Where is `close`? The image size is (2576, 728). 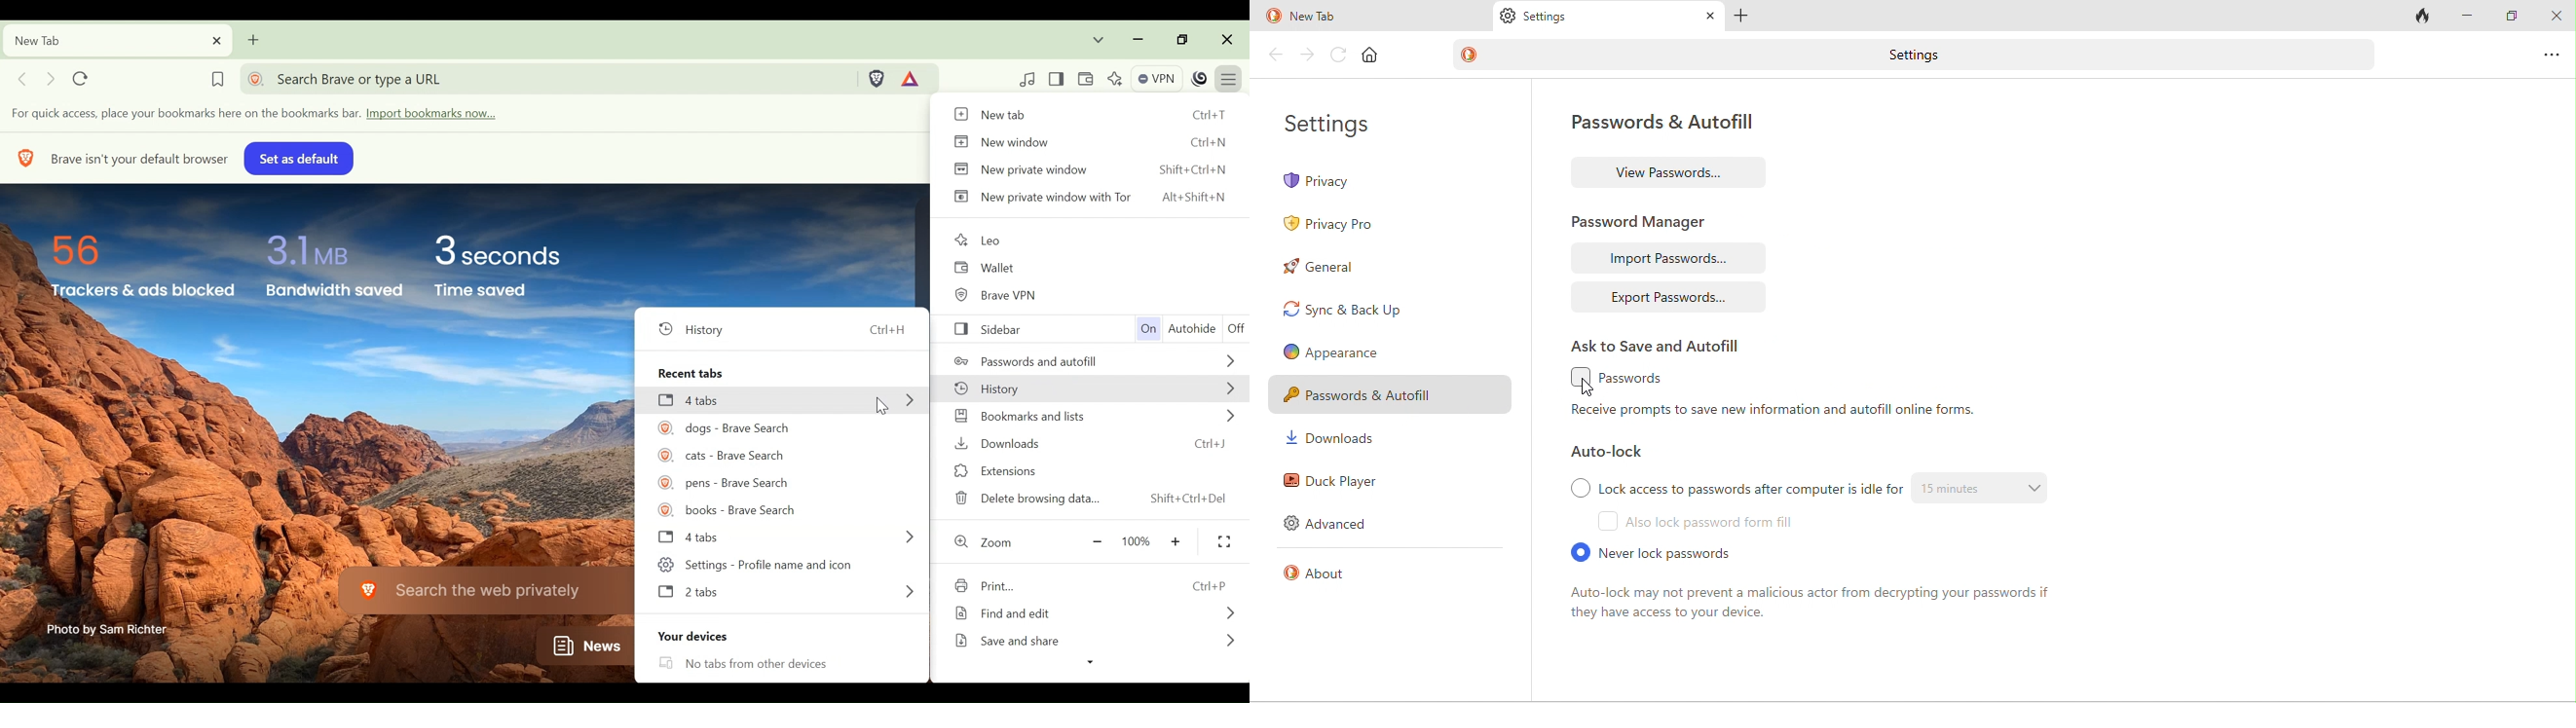 close is located at coordinates (1707, 18).